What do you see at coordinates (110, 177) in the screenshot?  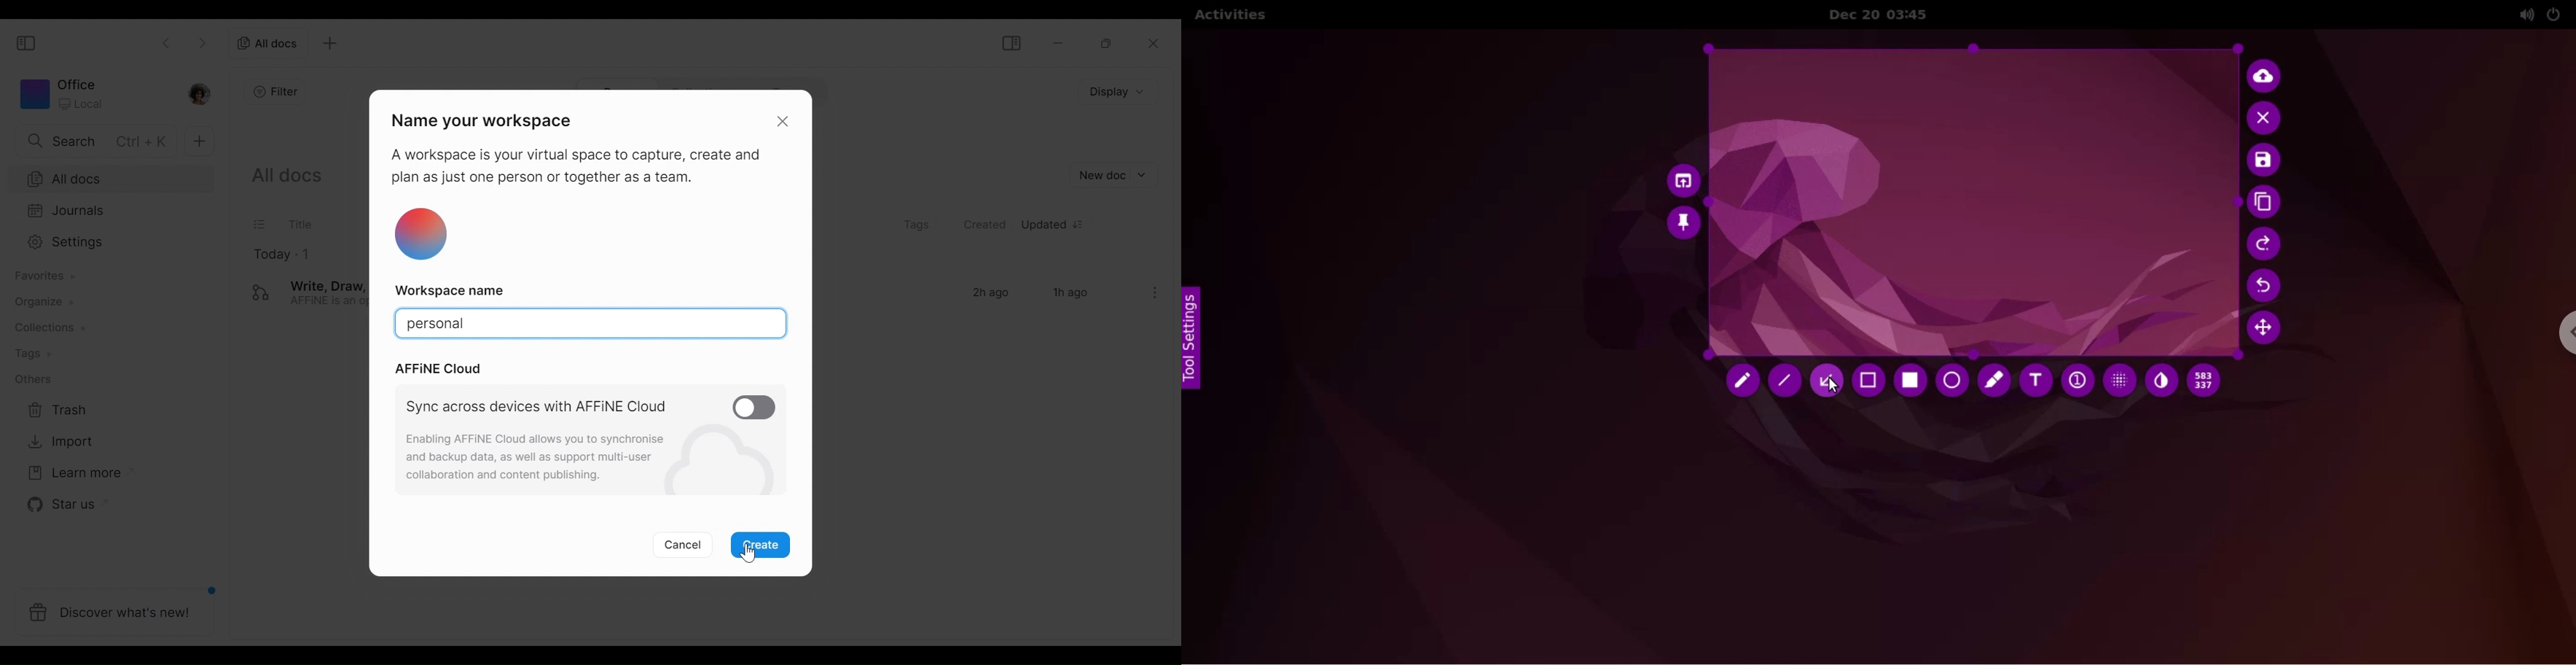 I see `All documents` at bounding box center [110, 177].